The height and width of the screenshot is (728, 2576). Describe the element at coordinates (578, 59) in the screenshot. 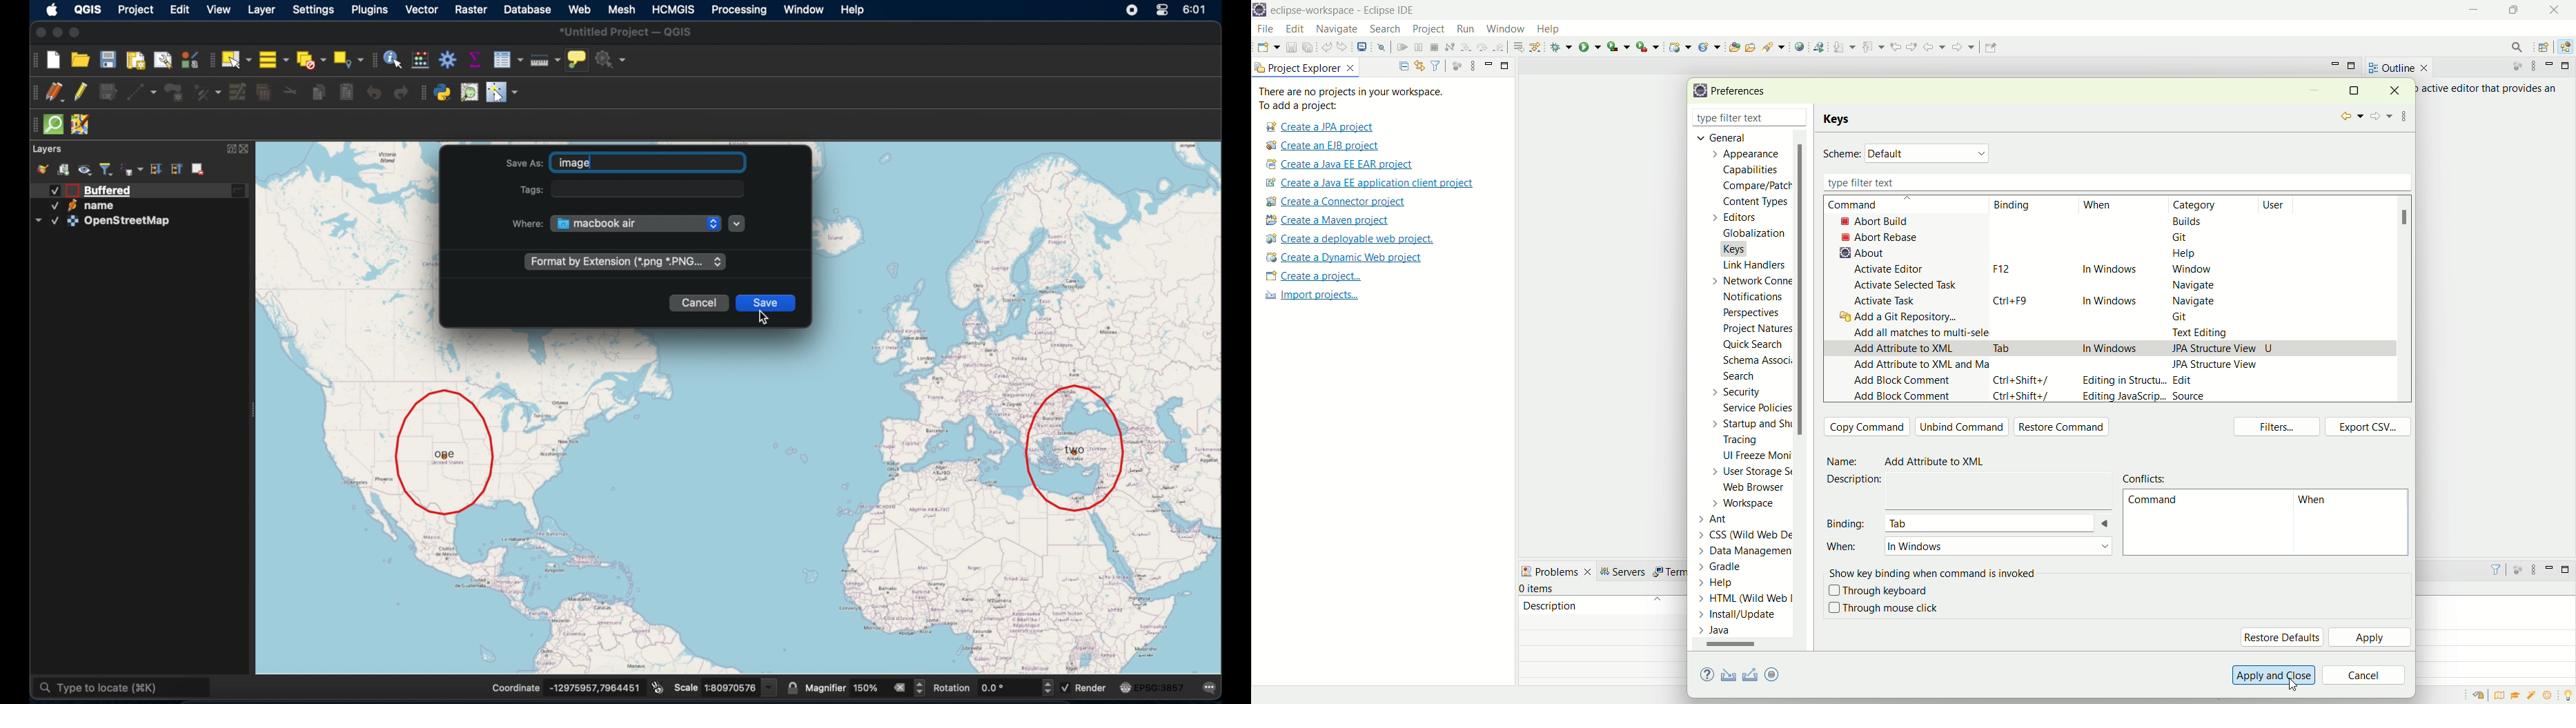

I see `show map tips` at that location.